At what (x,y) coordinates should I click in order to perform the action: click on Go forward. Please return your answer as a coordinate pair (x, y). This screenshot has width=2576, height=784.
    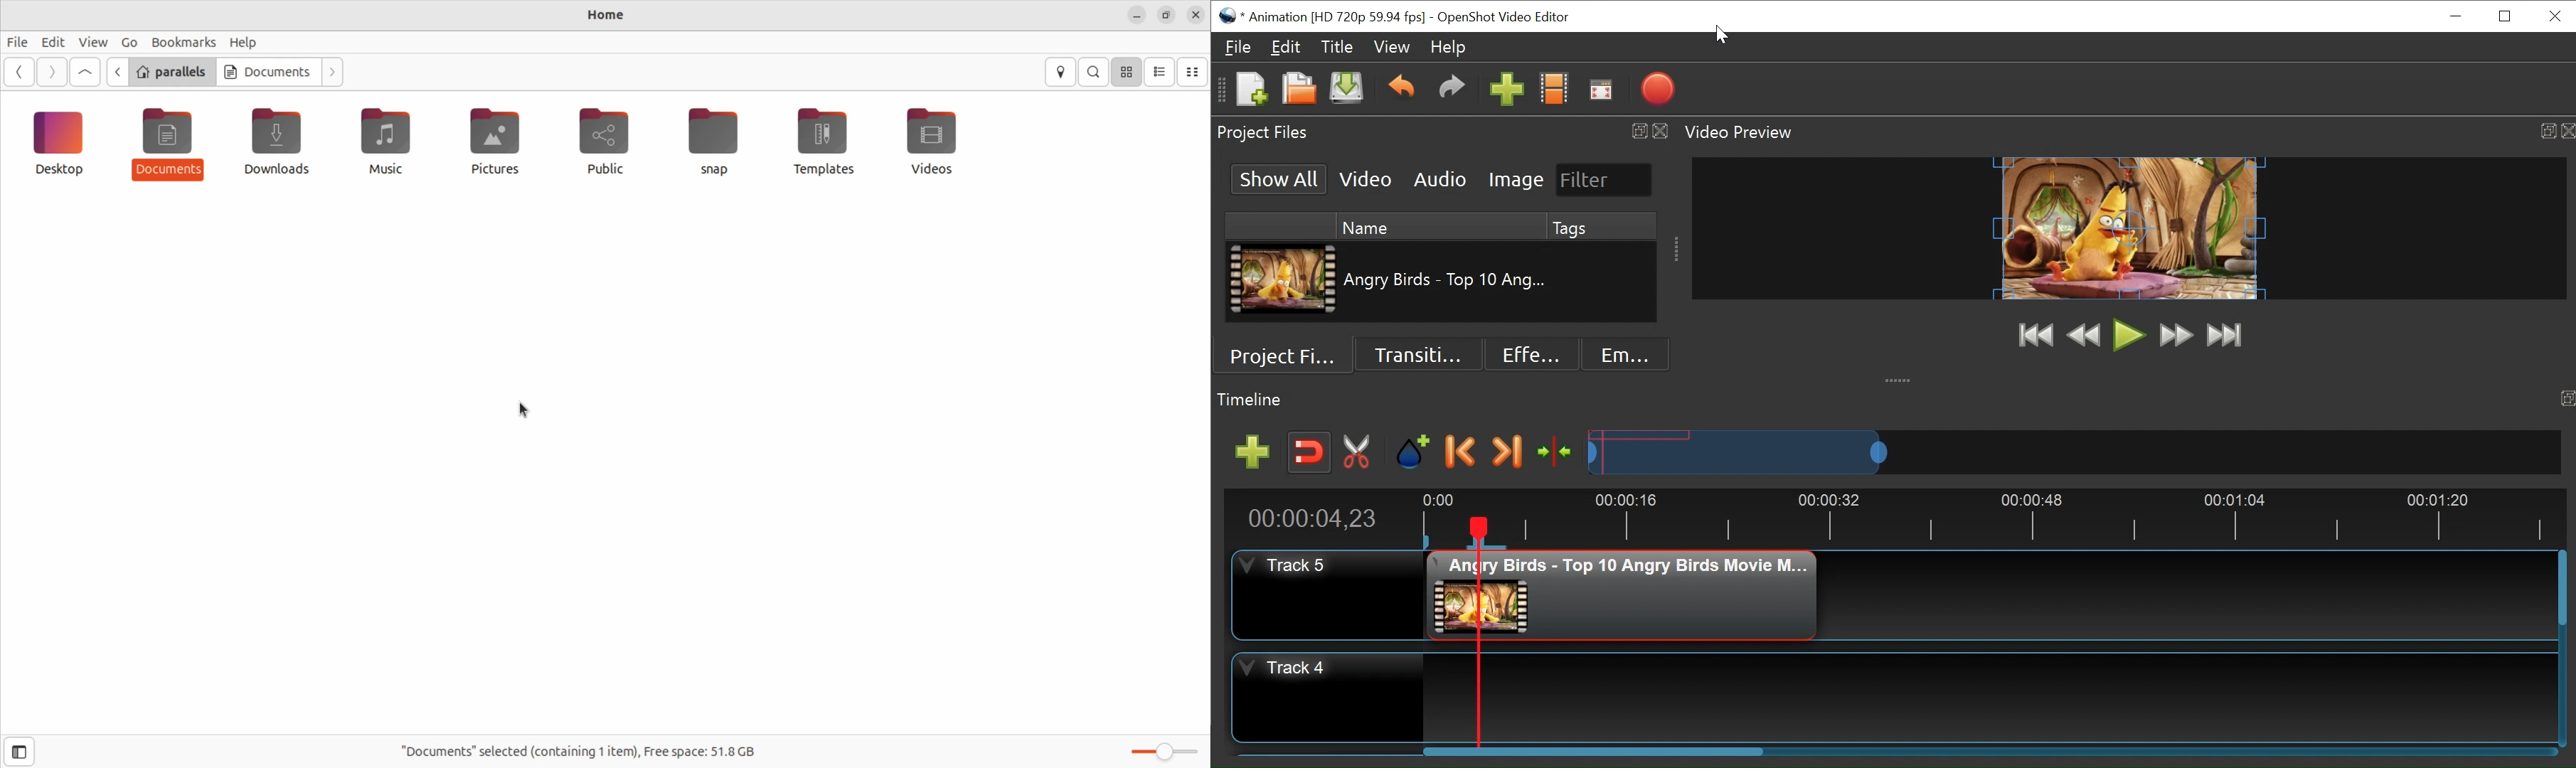
    Looking at the image, I should click on (52, 72).